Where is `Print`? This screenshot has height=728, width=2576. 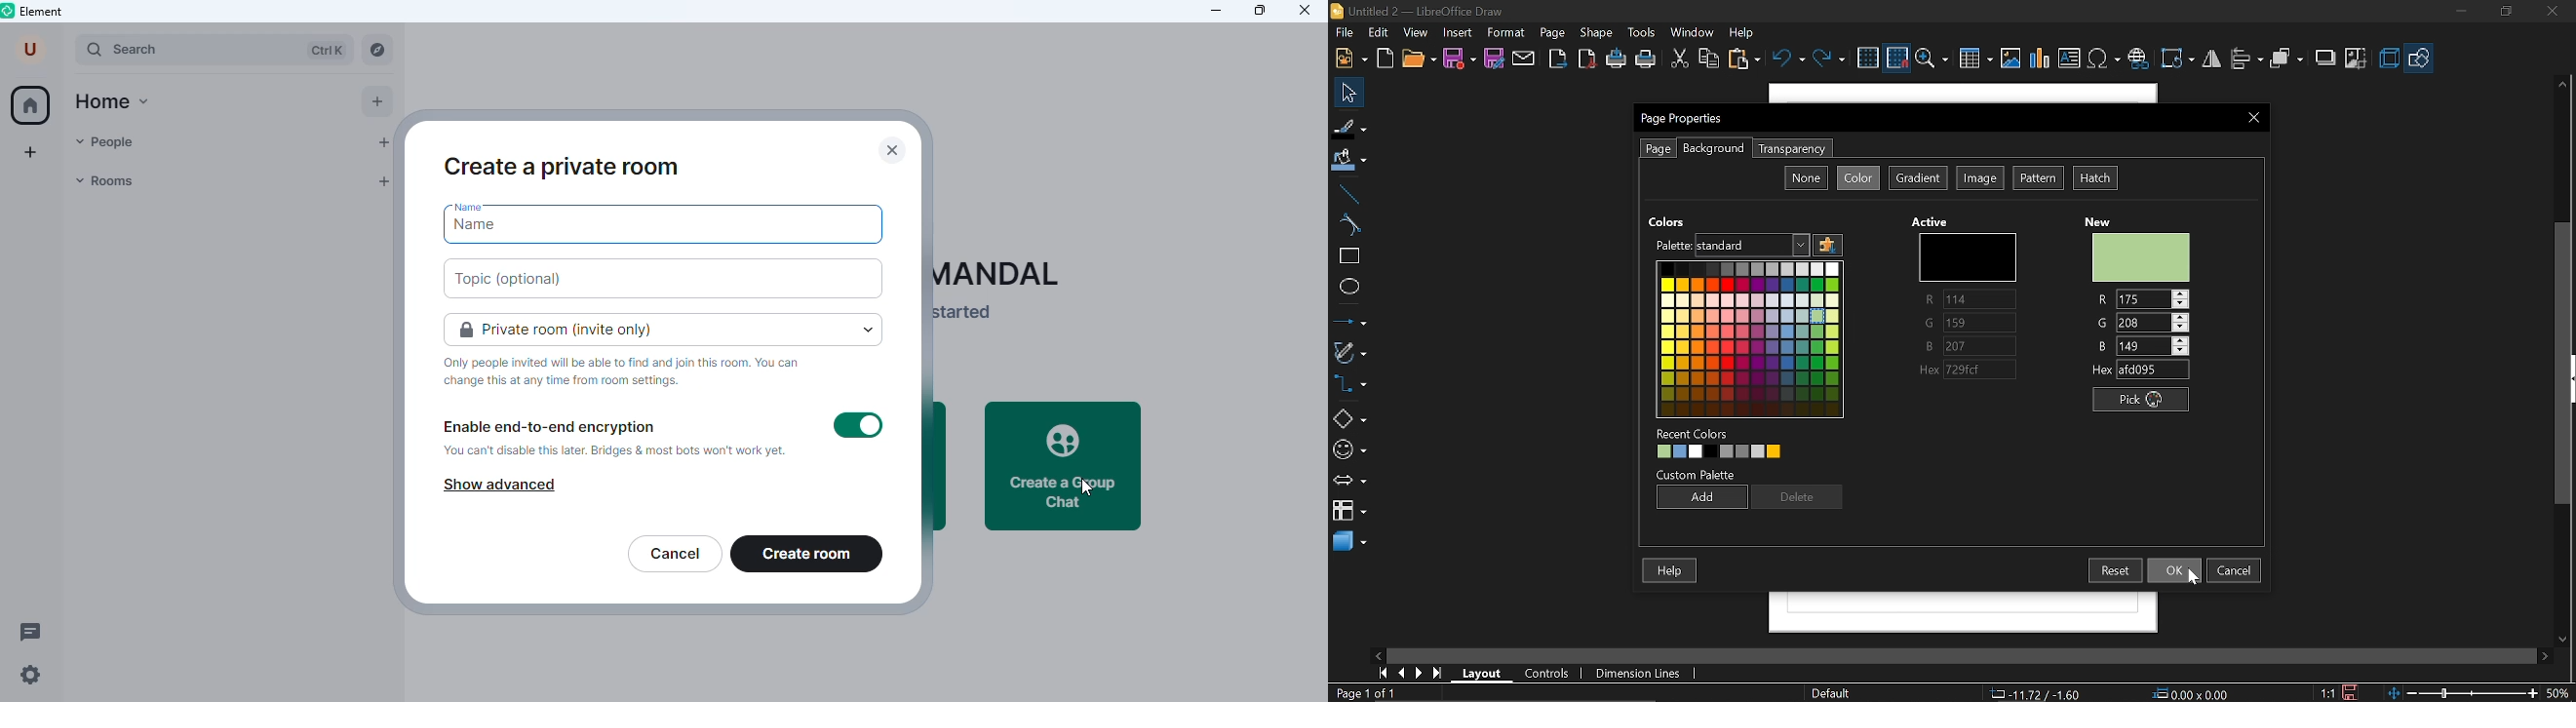 Print is located at coordinates (1646, 59).